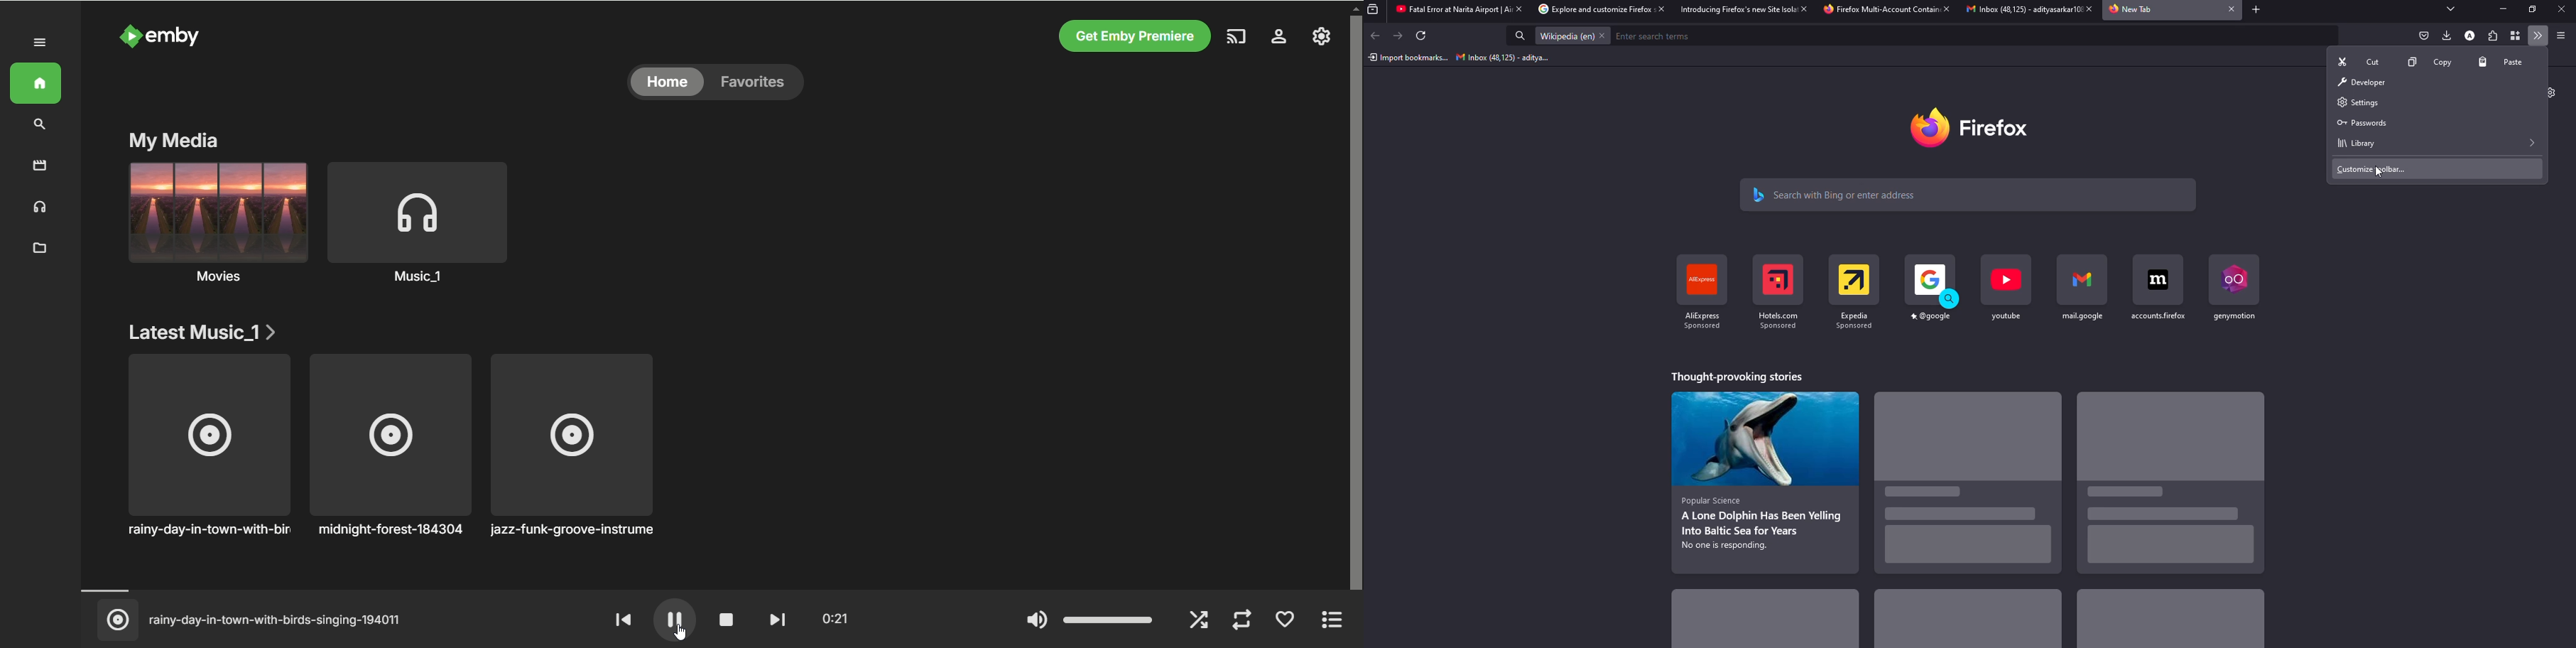  Describe the element at coordinates (1802, 8) in the screenshot. I see `close` at that location.